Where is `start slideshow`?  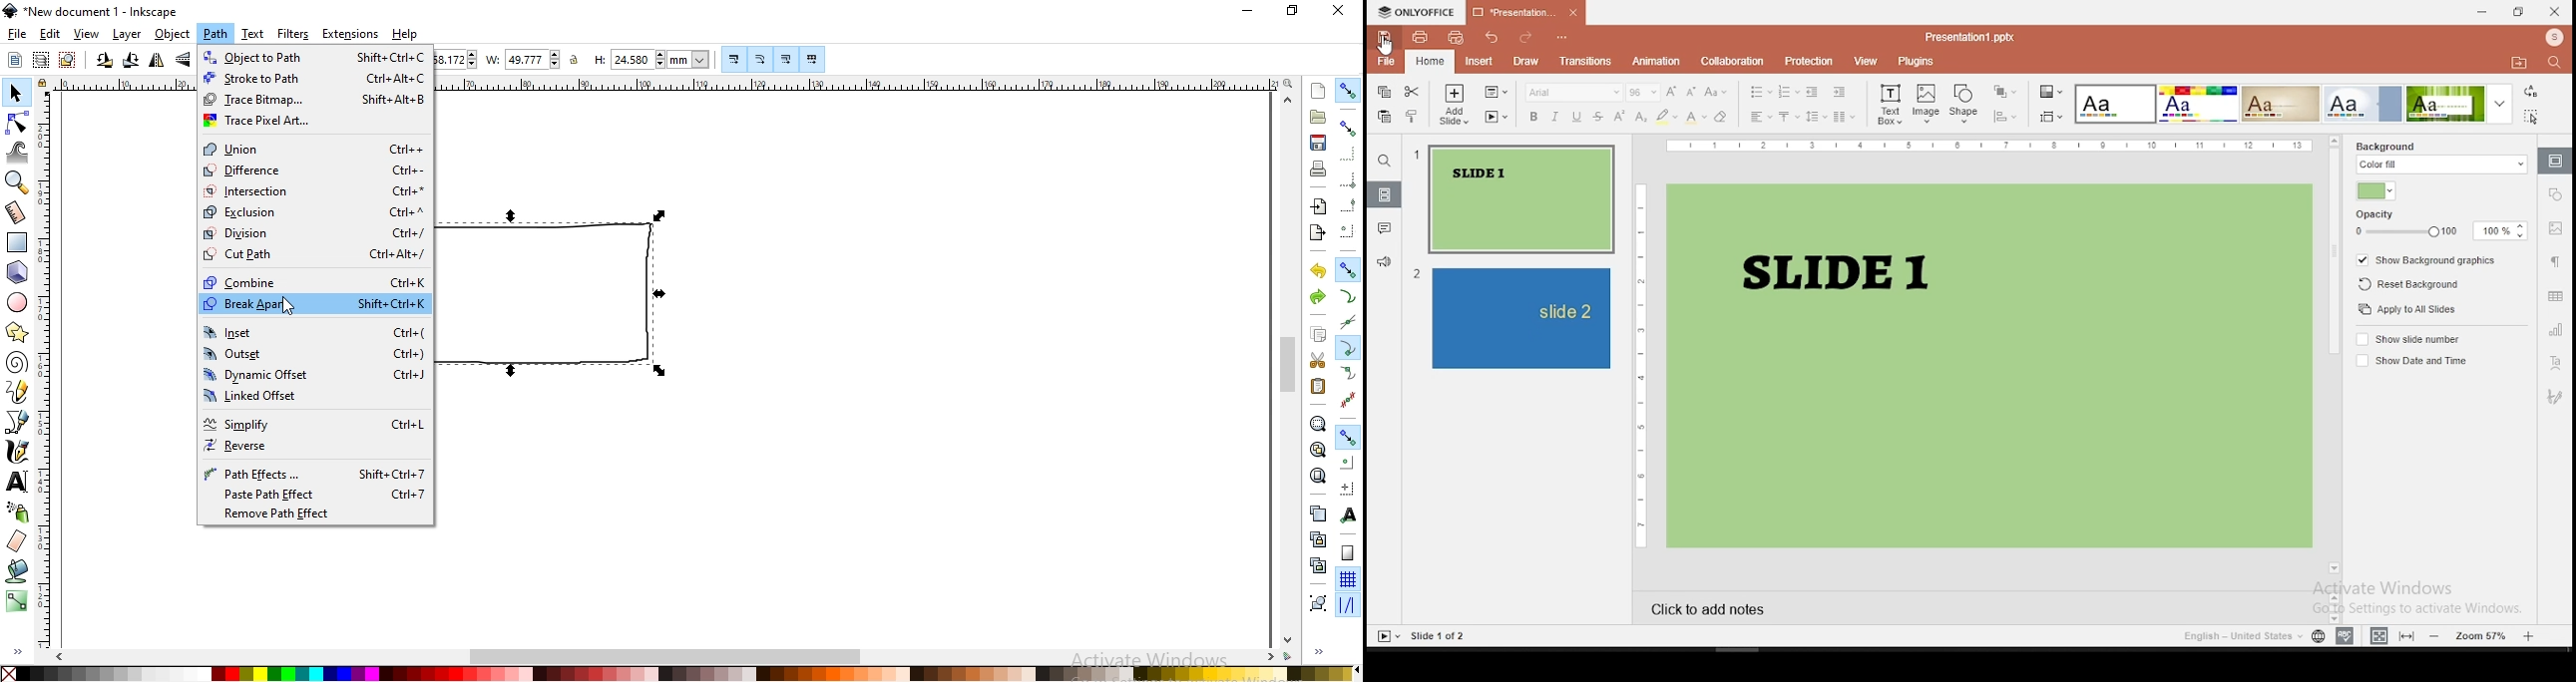 start slideshow is located at coordinates (1496, 116).